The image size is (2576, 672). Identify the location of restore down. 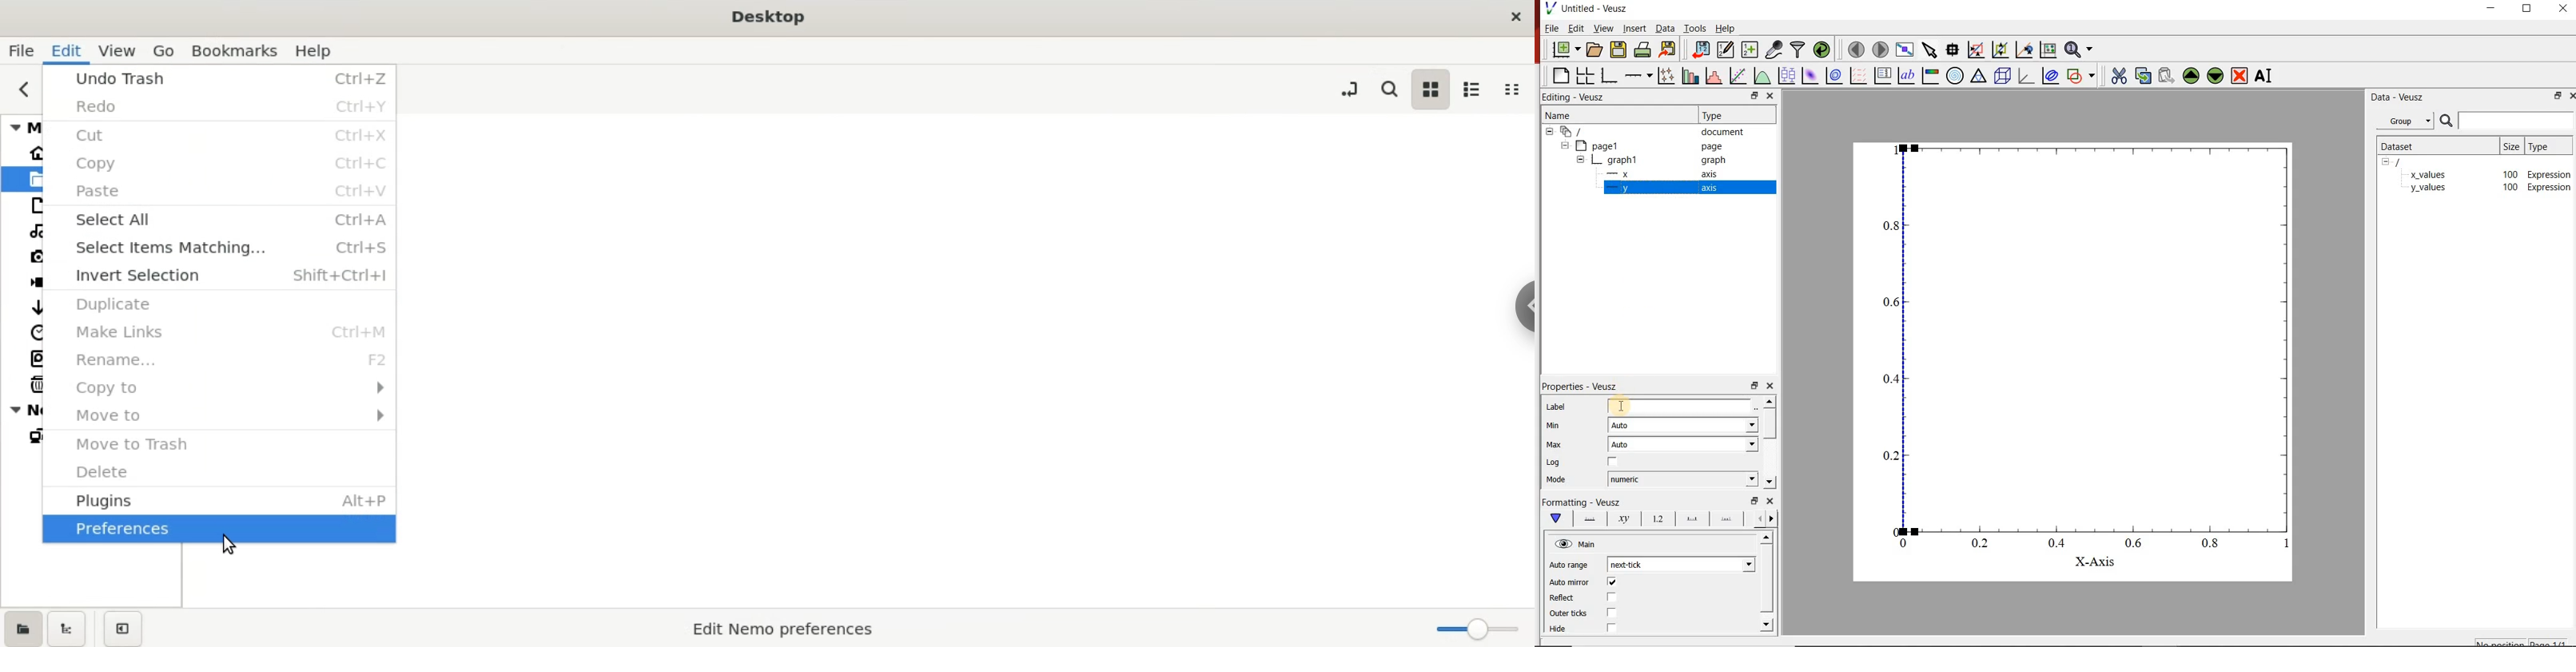
(1755, 384).